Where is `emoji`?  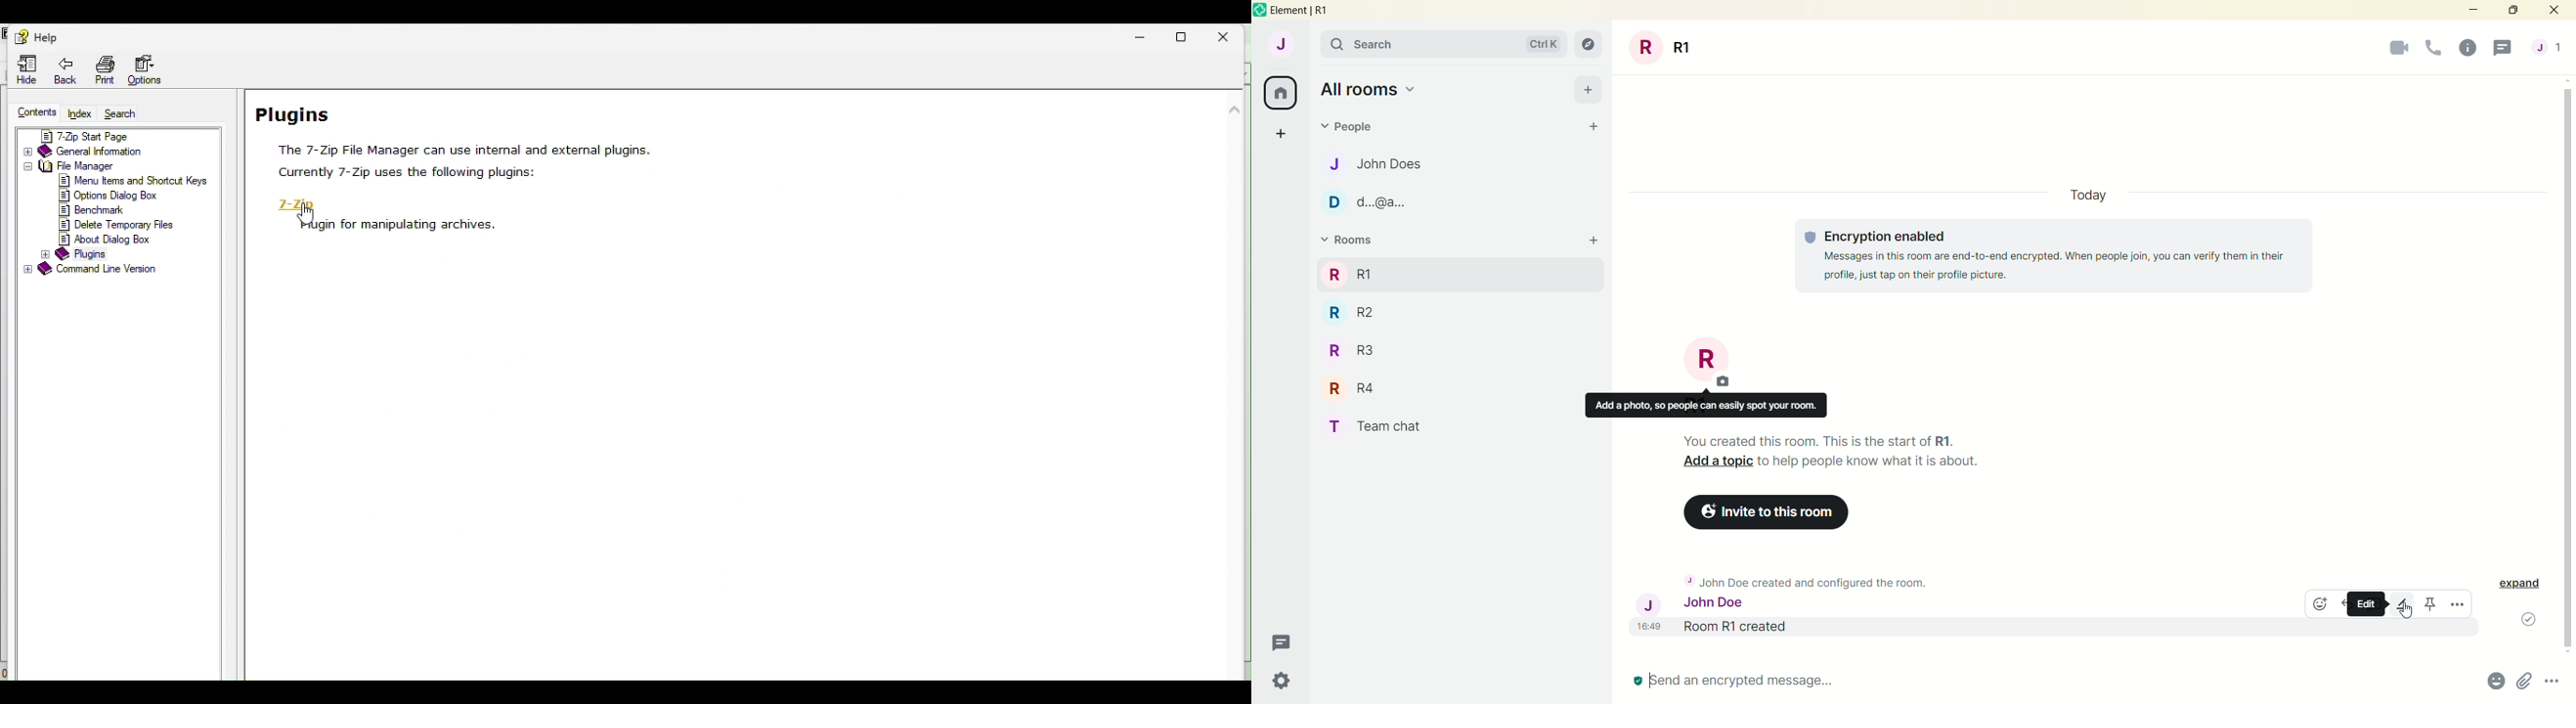 emoji is located at coordinates (2494, 683).